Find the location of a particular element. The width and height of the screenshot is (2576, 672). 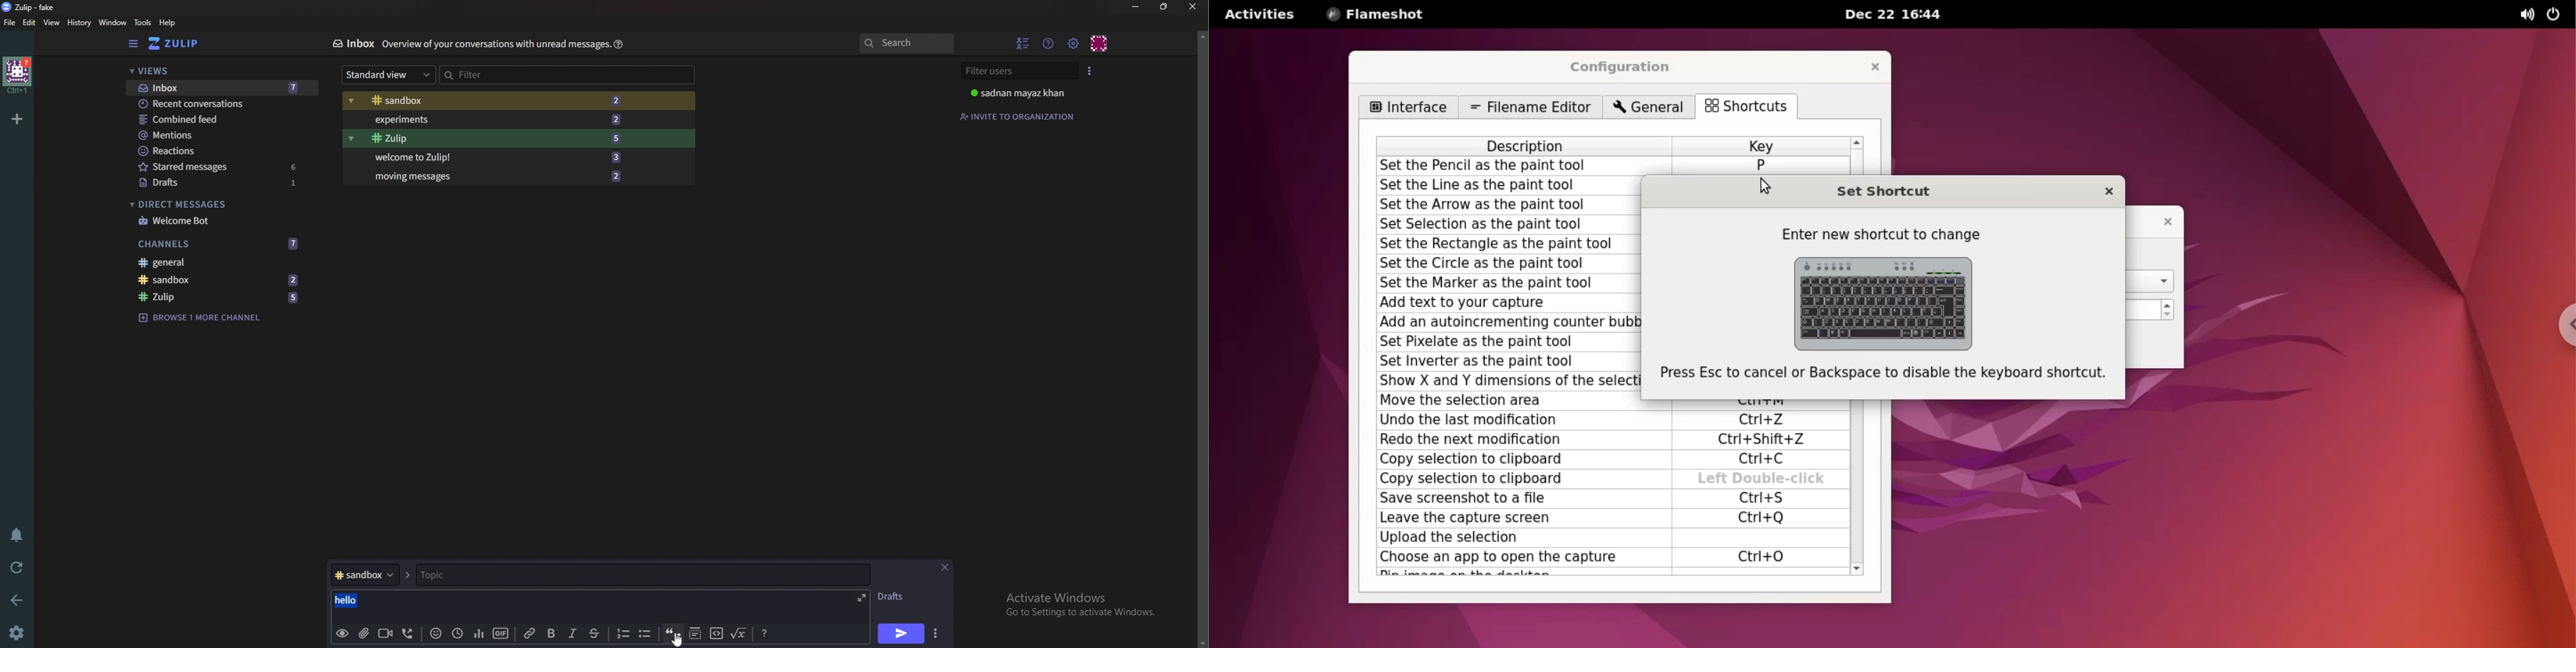

View is located at coordinates (52, 24).